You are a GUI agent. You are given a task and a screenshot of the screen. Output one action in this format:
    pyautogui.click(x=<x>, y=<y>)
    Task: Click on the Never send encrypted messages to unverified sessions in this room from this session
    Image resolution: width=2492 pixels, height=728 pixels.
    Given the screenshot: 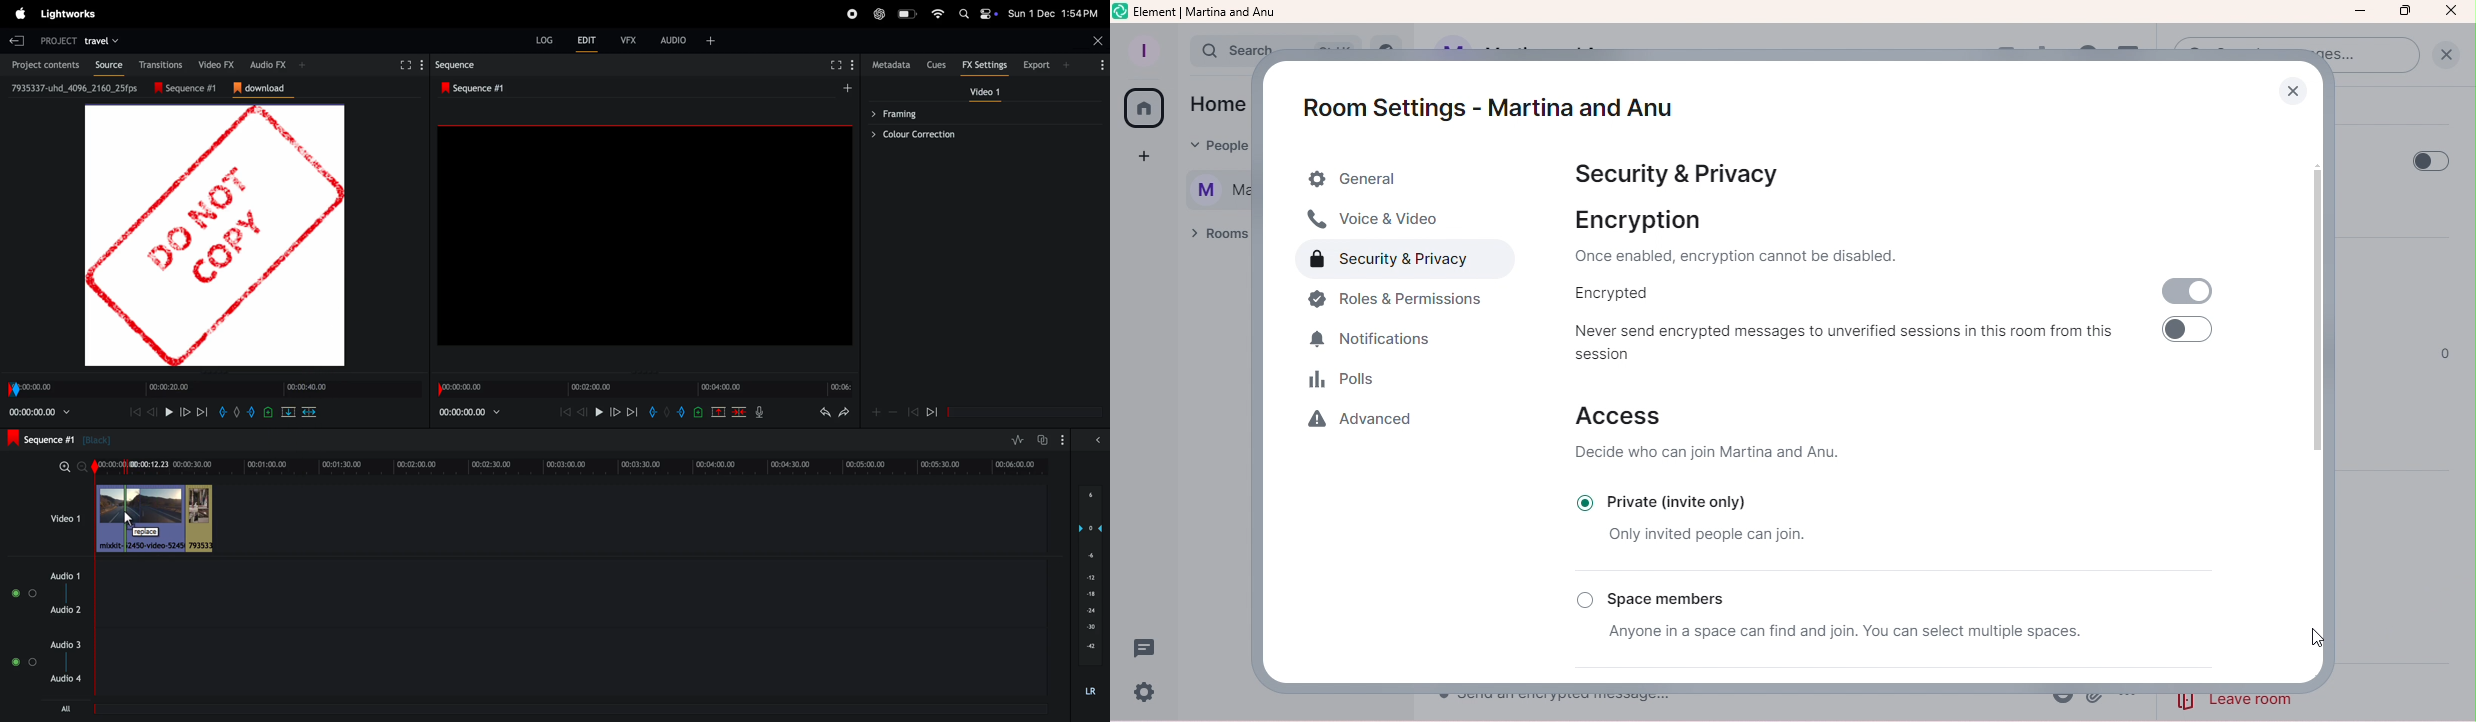 What is the action you would take?
    pyautogui.click(x=1842, y=338)
    